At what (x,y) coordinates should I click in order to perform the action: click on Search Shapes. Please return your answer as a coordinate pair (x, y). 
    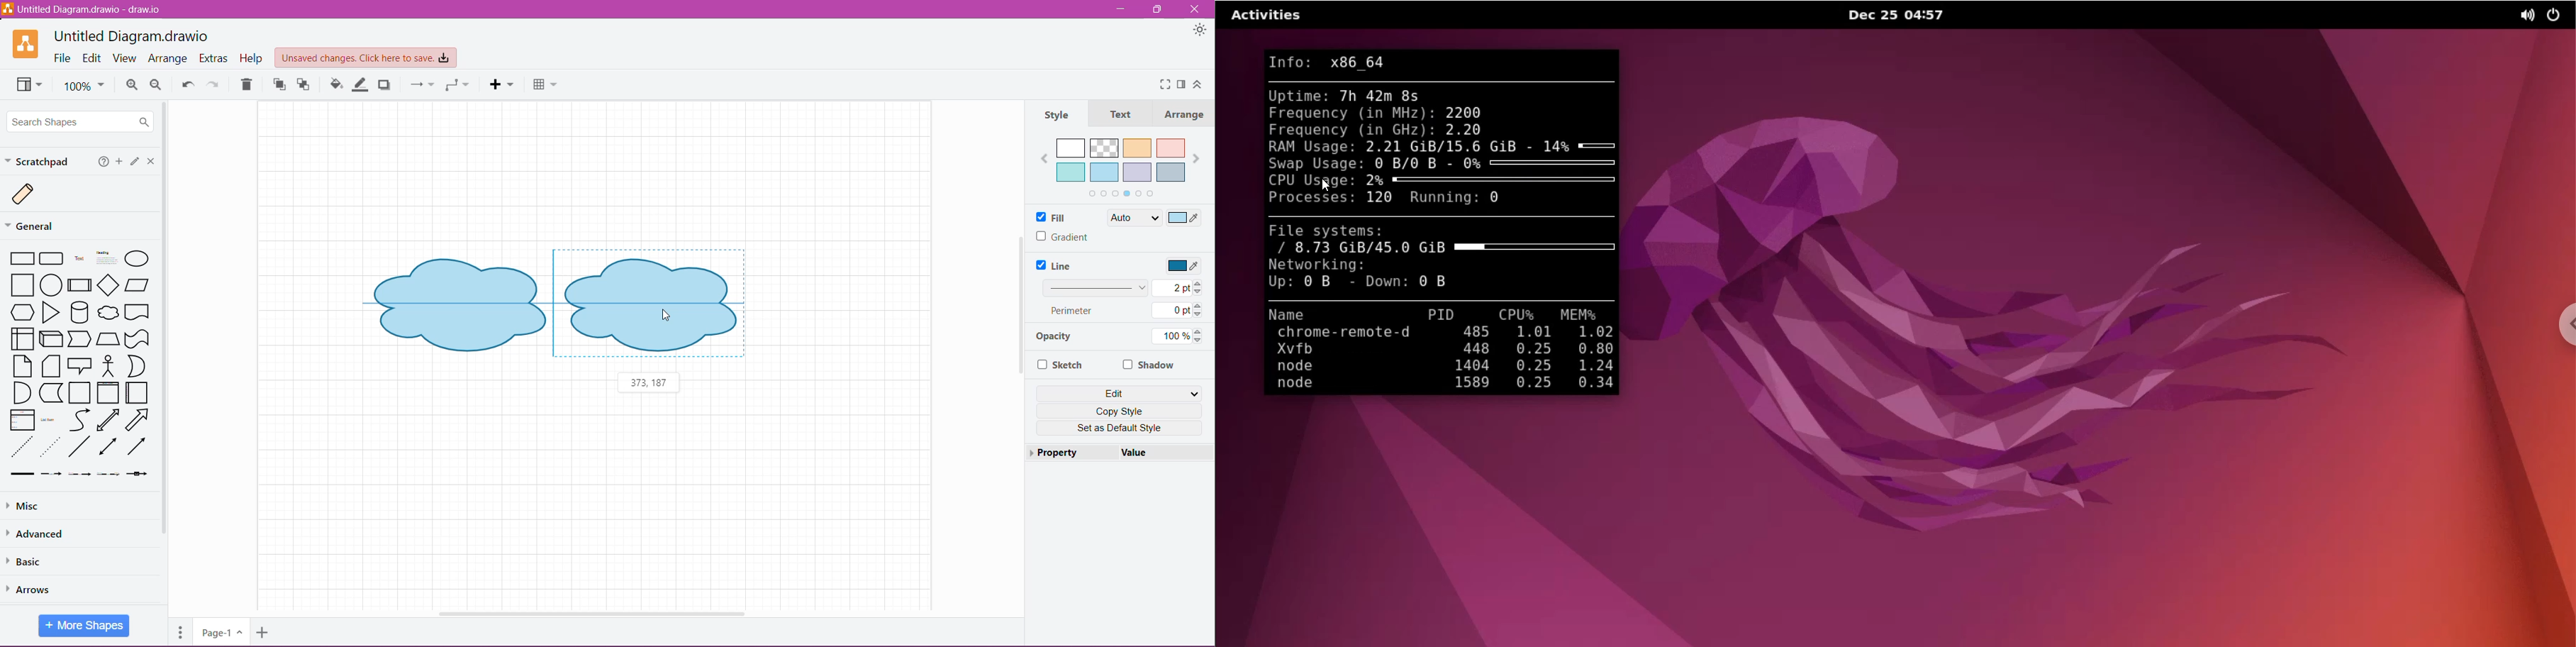
    Looking at the image, I should click on (78, 120).